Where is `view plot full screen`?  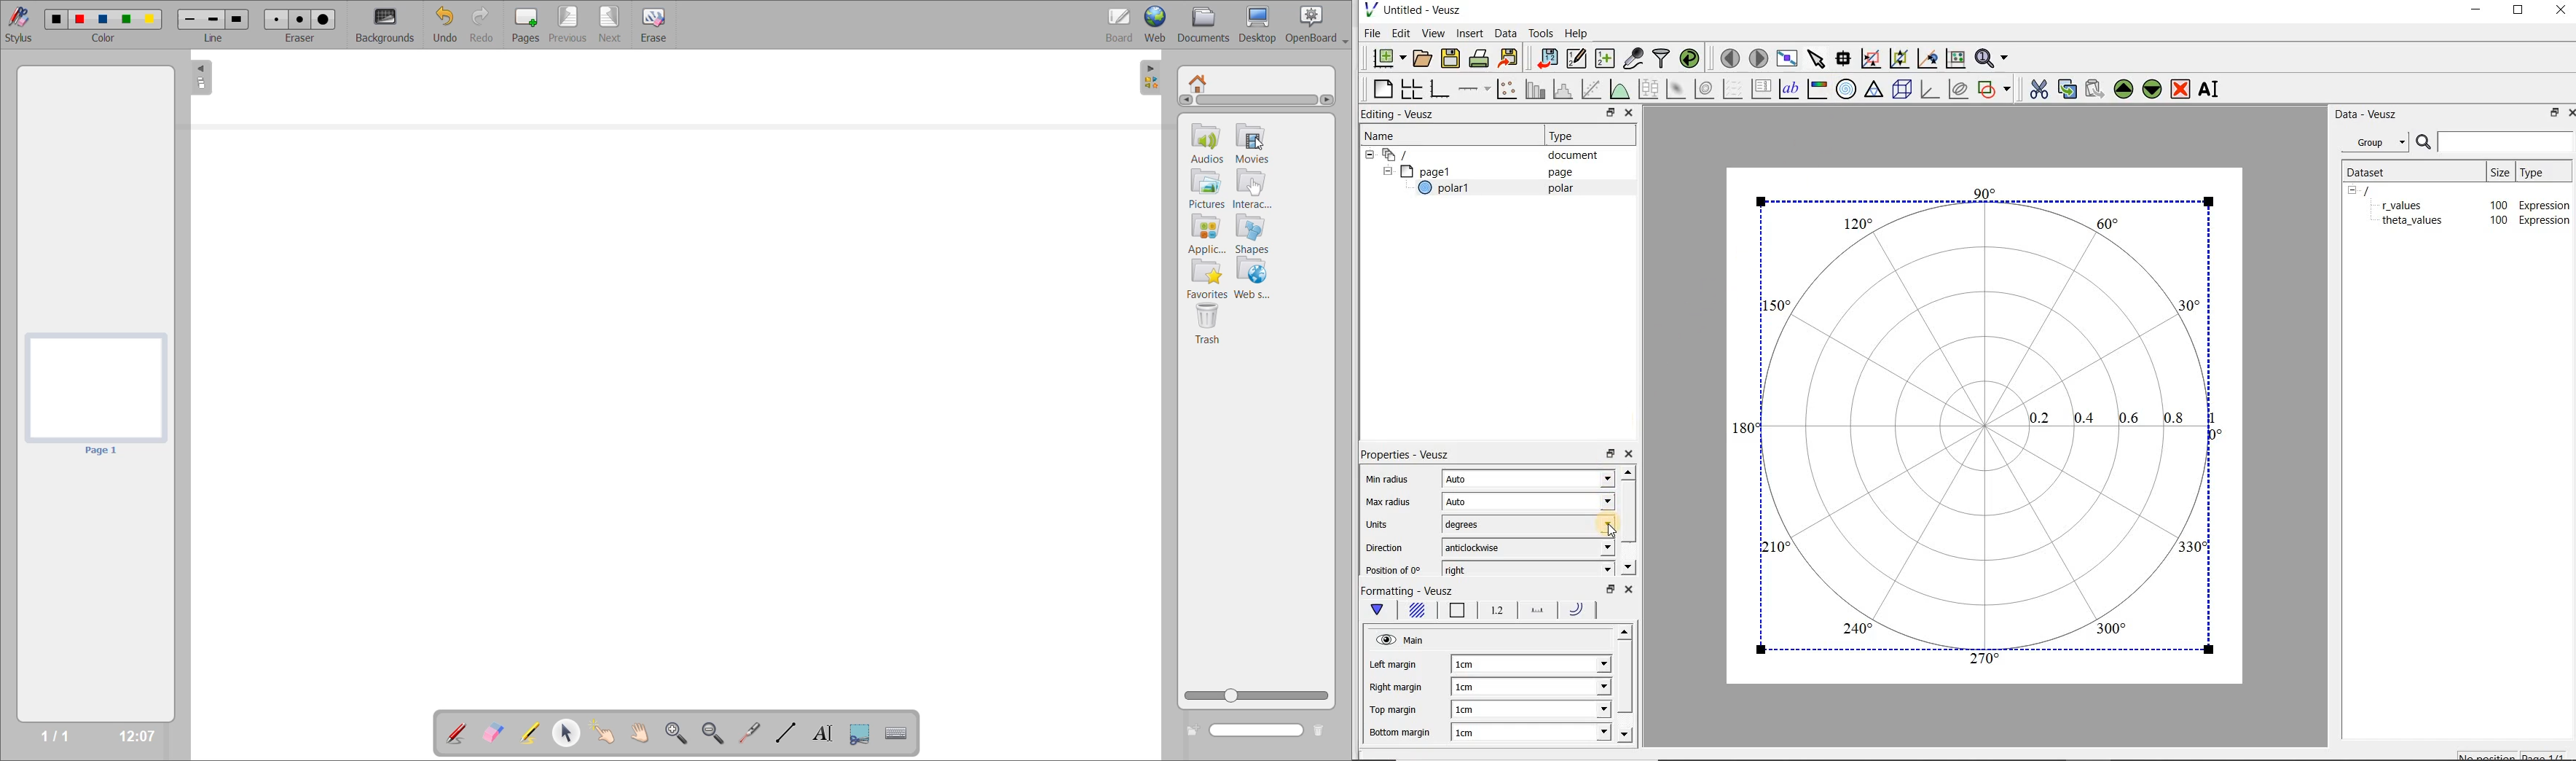 view plot full screen is located at coordinates (1786, 57).